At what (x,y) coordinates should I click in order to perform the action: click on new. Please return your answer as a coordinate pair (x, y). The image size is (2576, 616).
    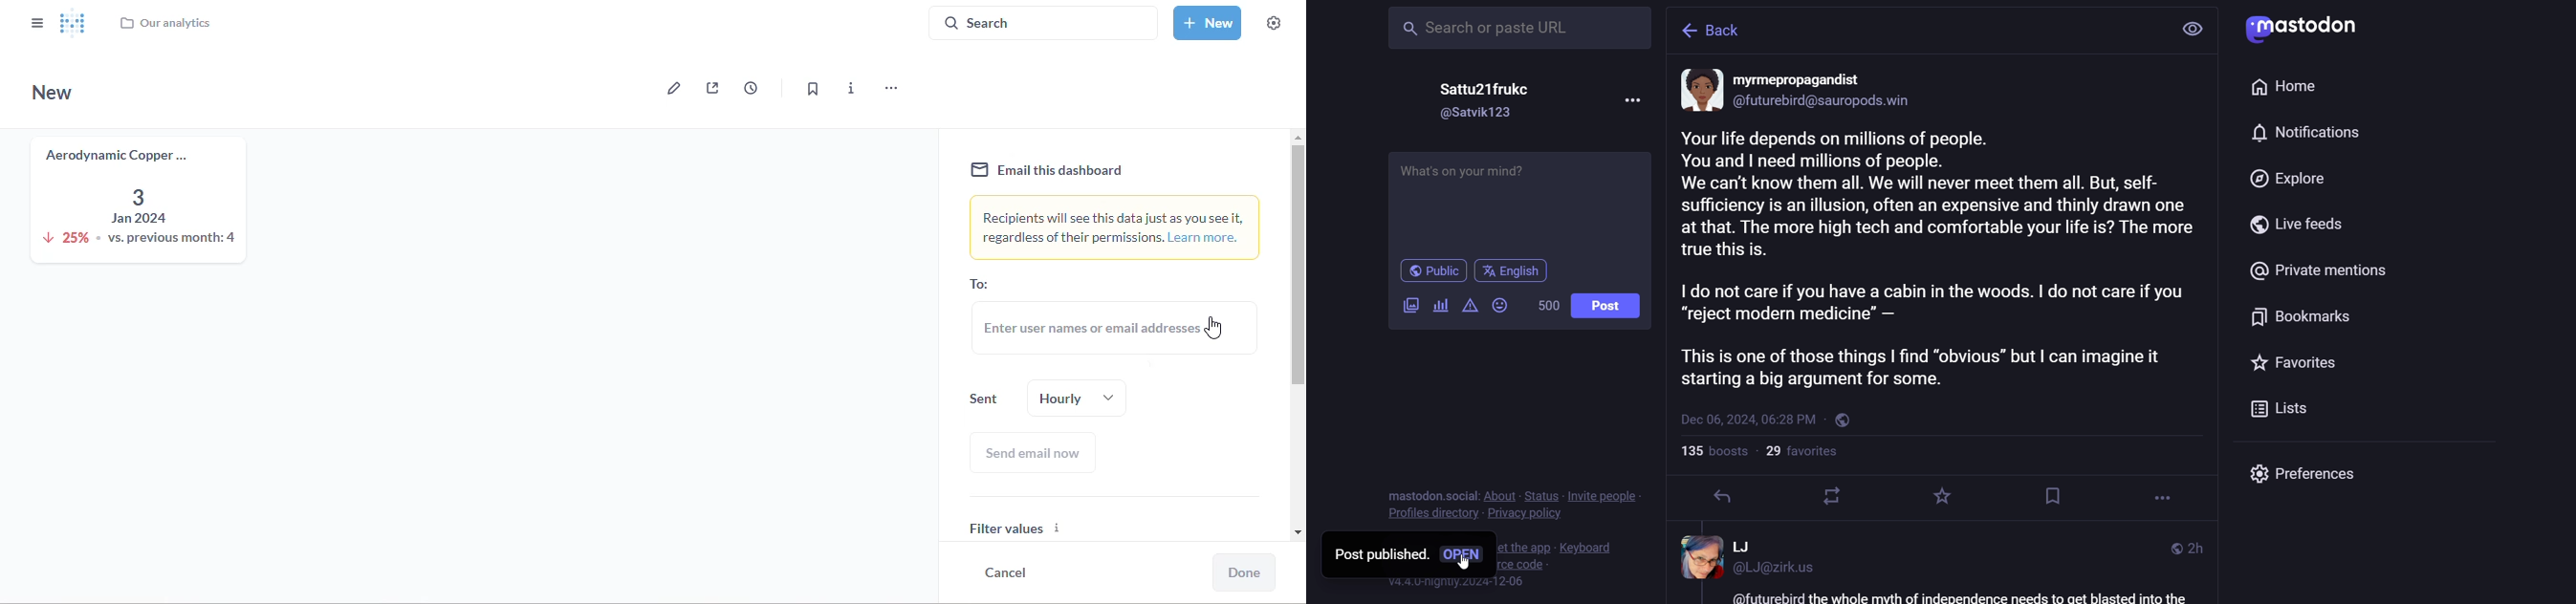
    Looking at the image, I should click on (1208, 22).